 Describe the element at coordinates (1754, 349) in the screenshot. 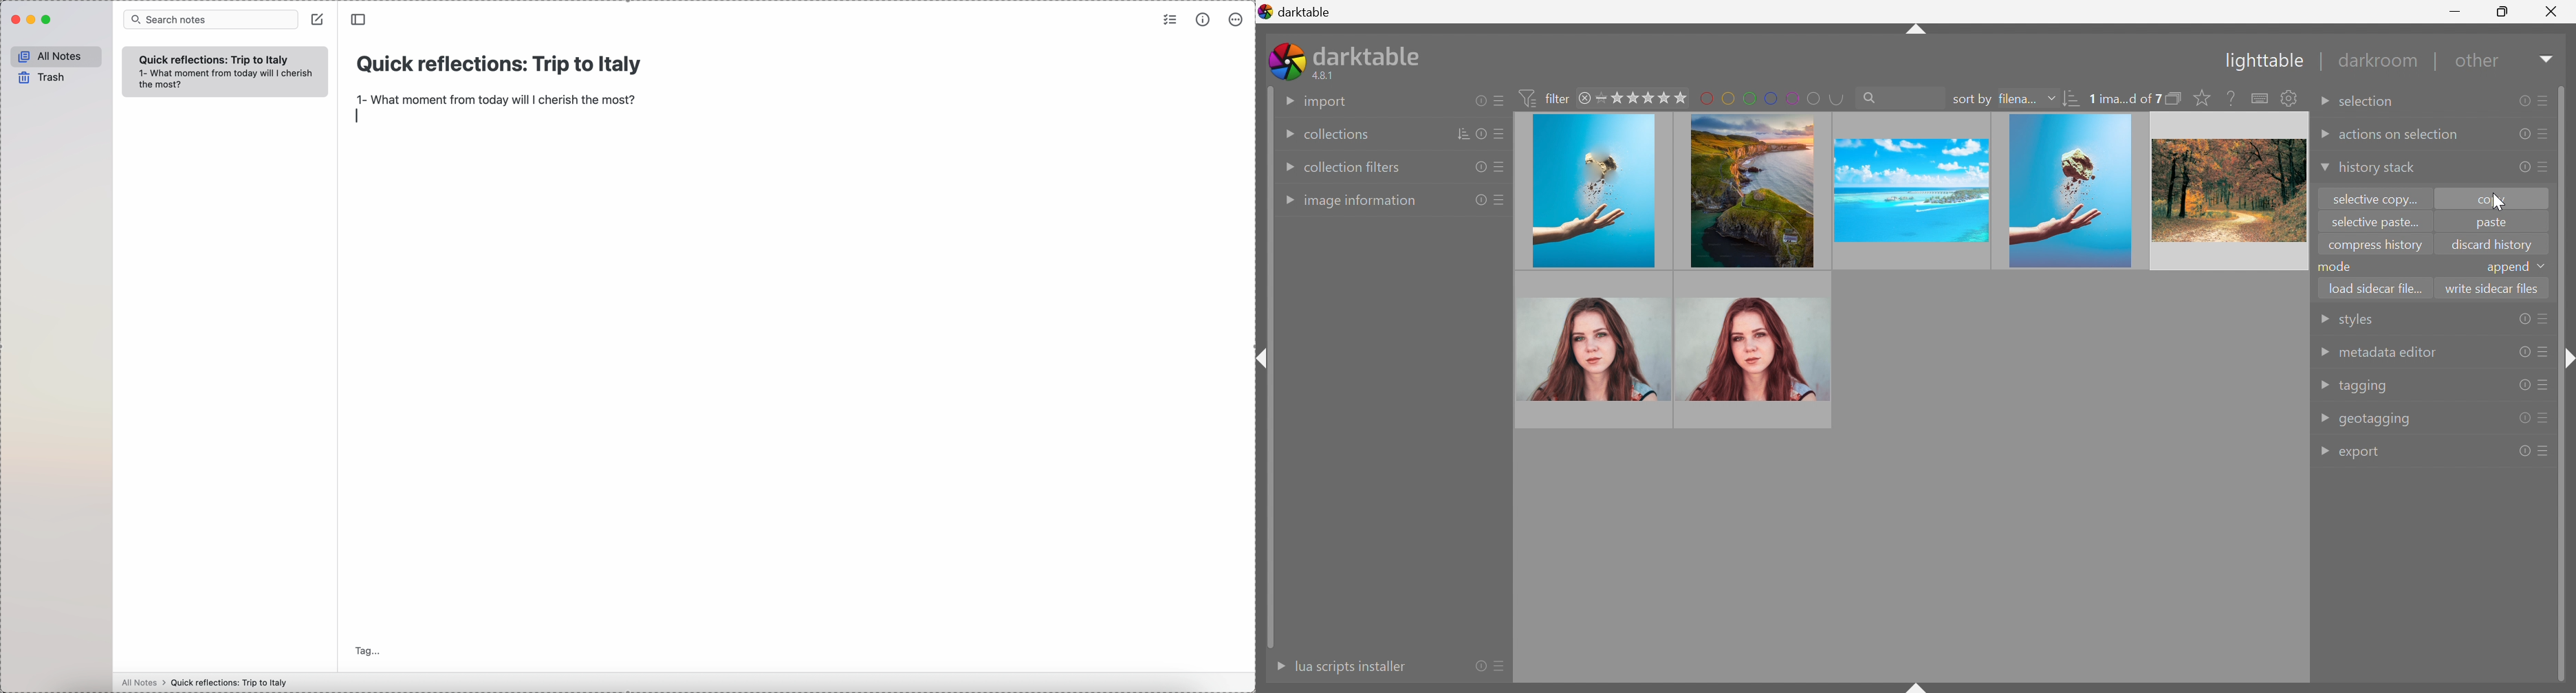

I see `image` at that location.